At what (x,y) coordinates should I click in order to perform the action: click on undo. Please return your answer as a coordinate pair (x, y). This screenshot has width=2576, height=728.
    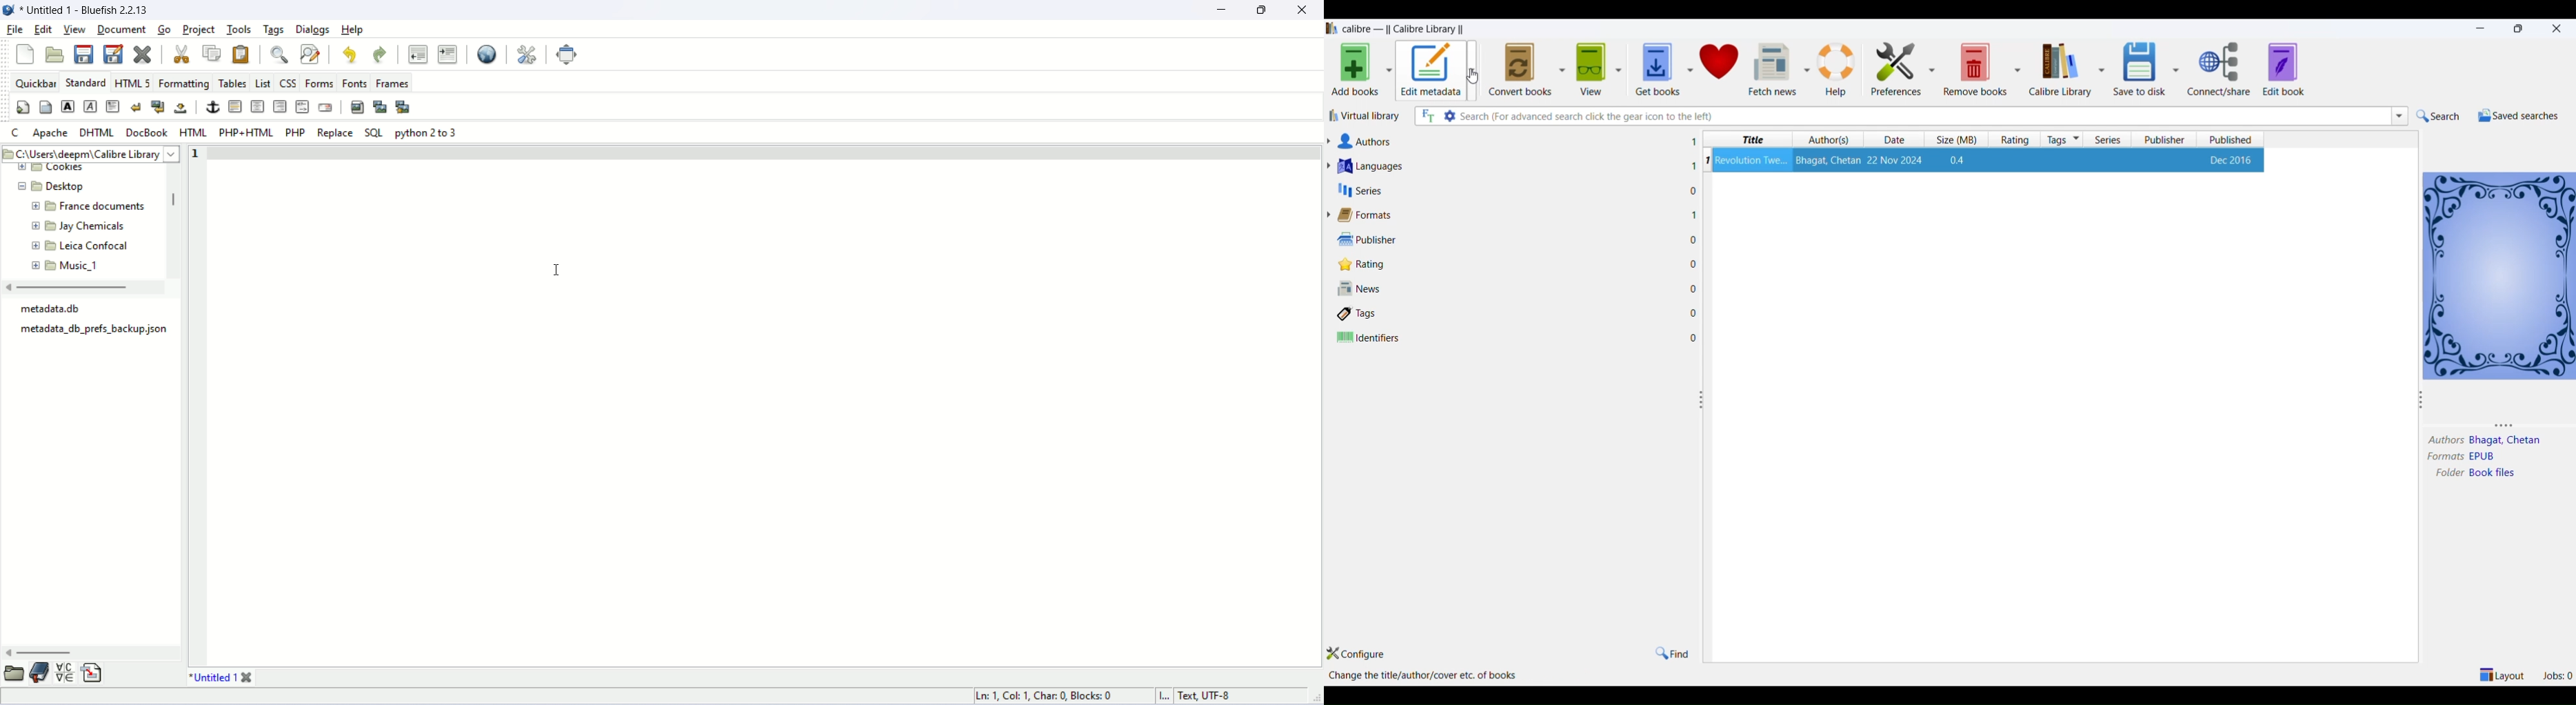
    Looking at the image, I should click on (350, 53).